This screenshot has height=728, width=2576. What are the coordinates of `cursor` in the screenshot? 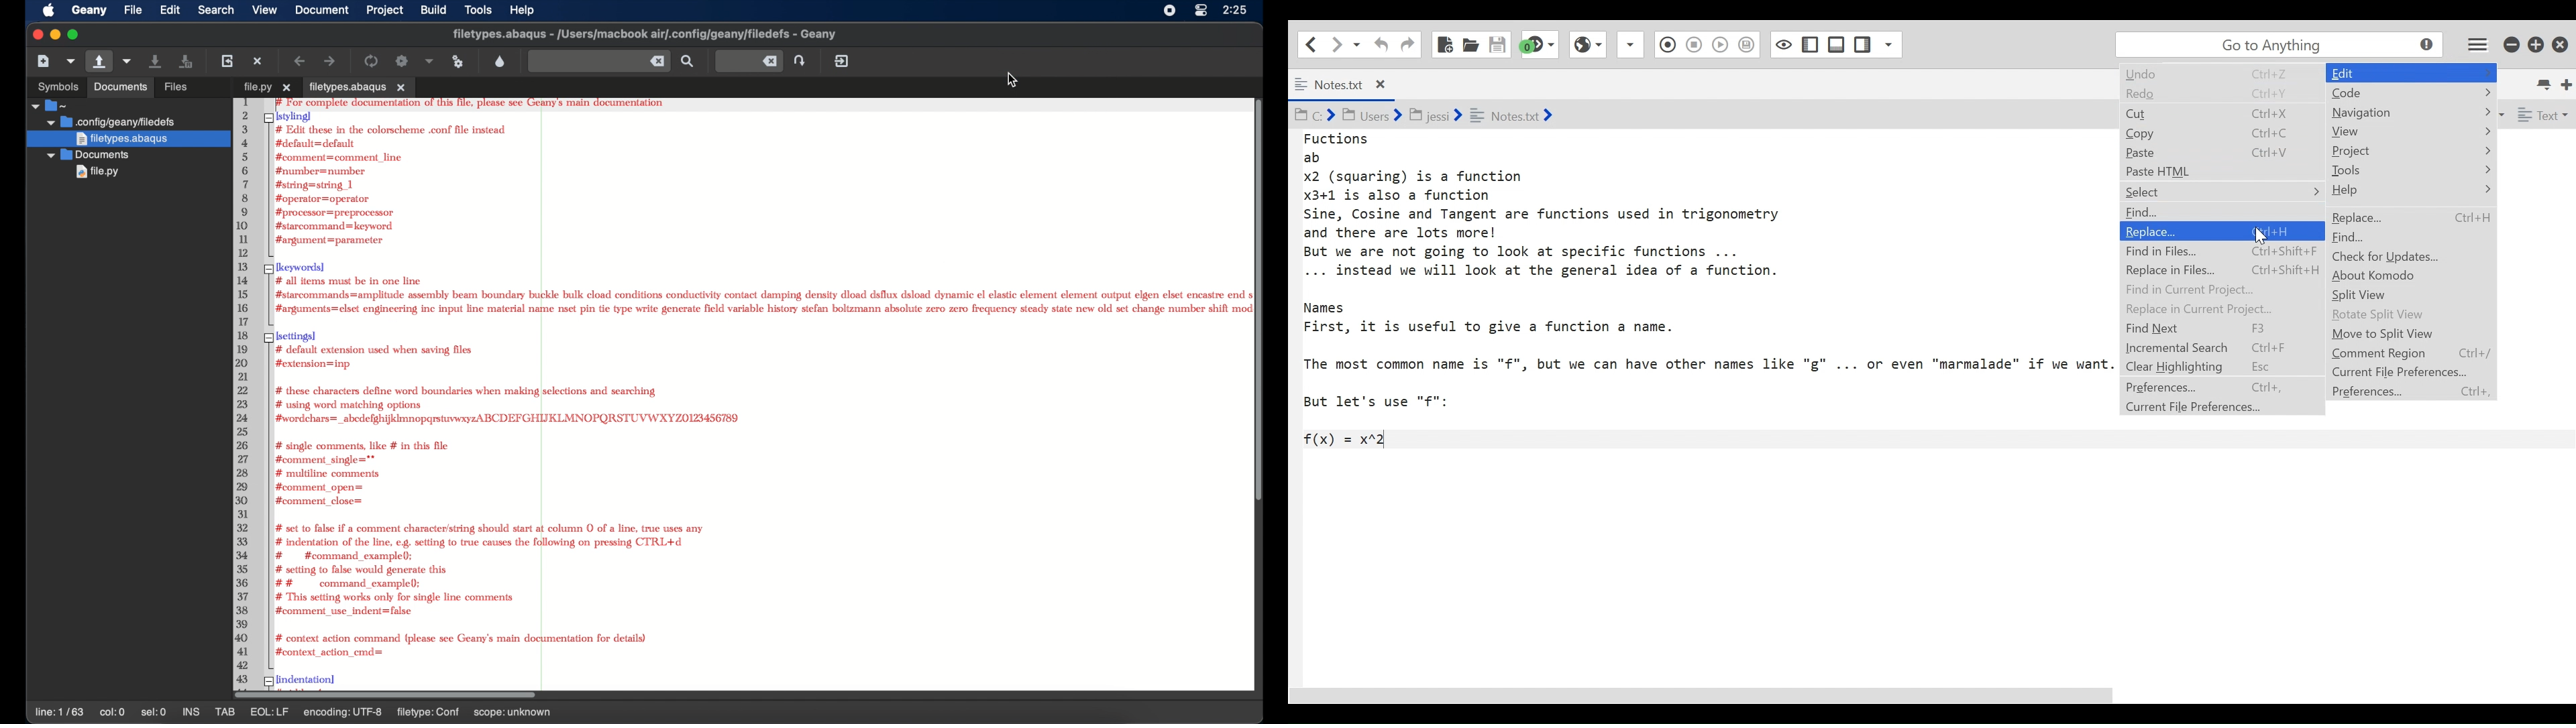 It's located at (1014, 80).